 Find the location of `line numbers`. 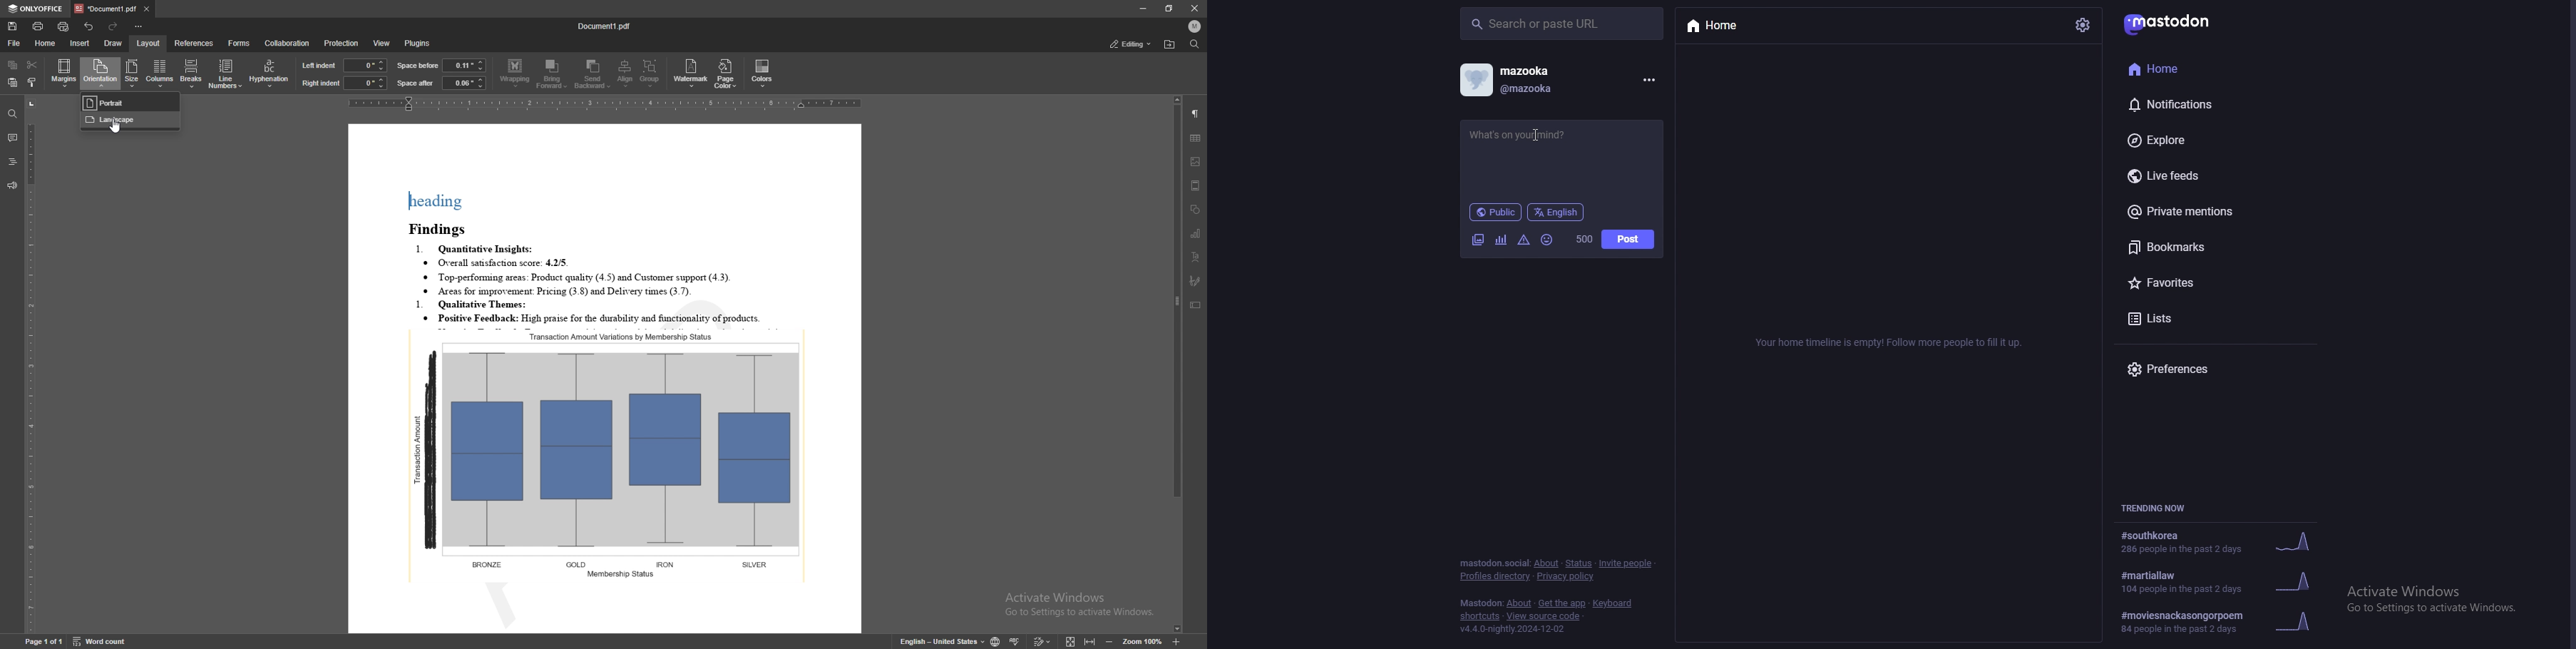

line numbers is located at coordinates (226, 74).